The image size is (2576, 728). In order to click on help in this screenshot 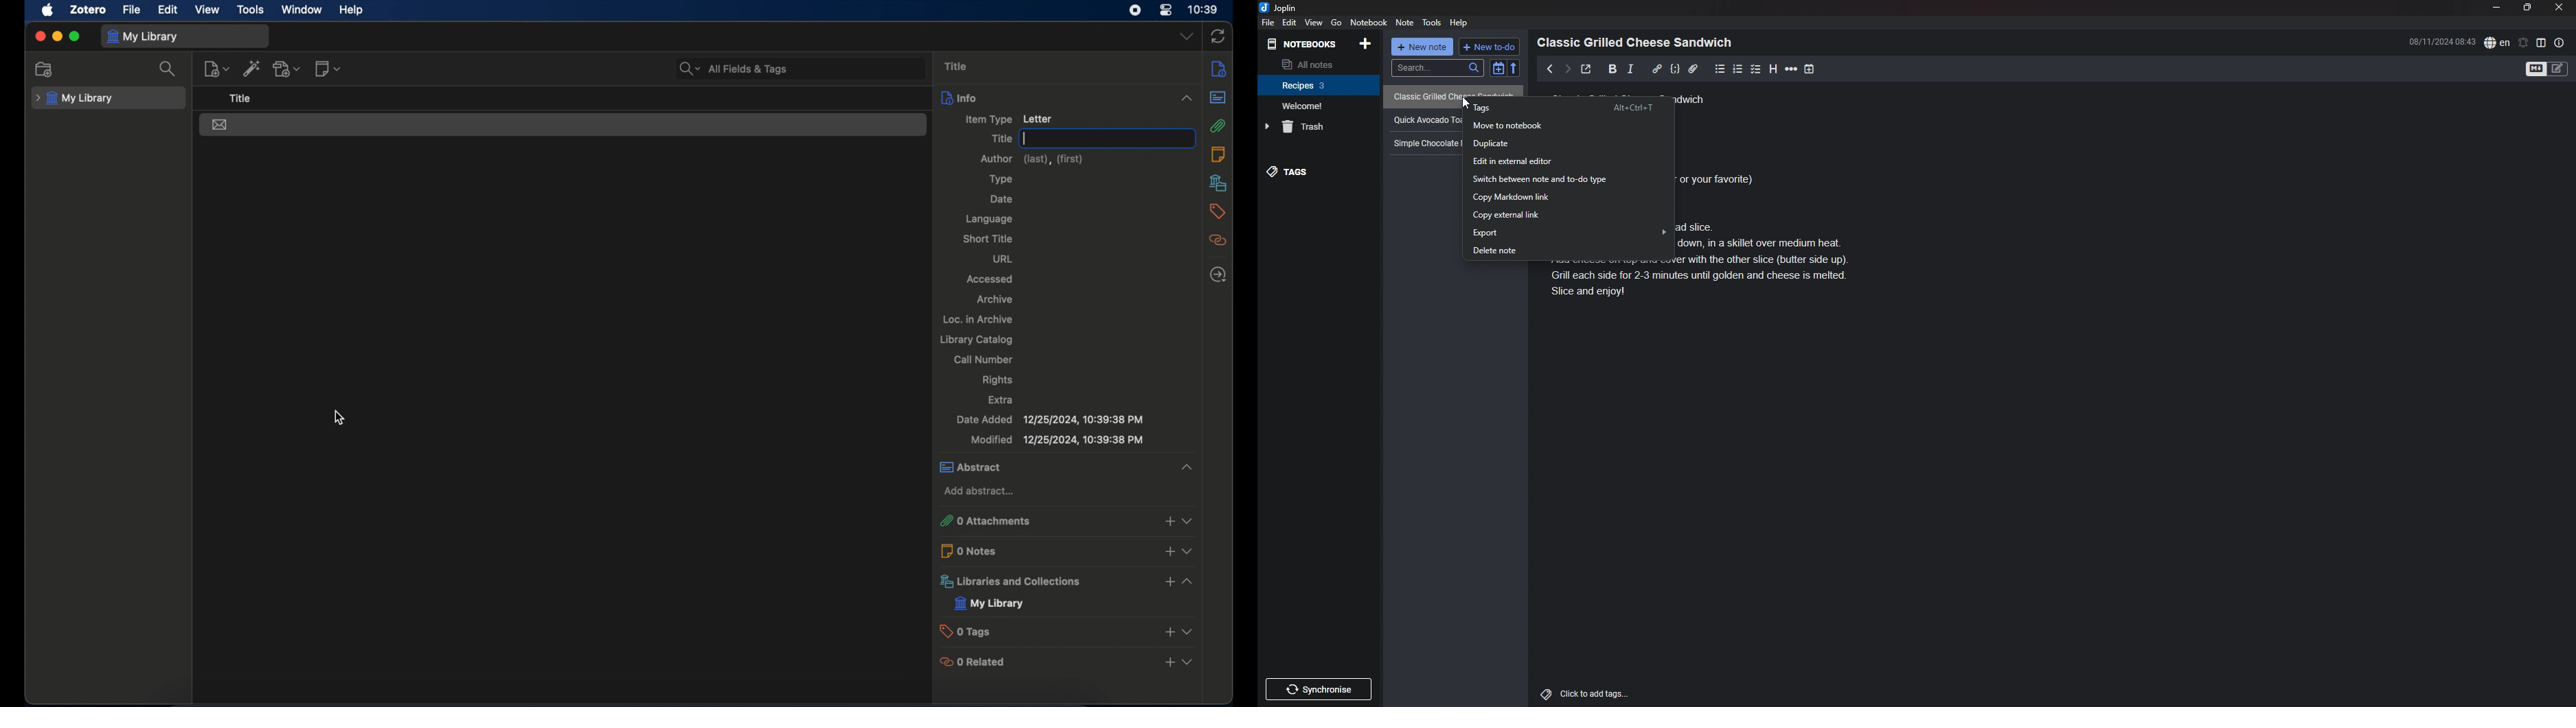, I will do `click(1461, 23)`.